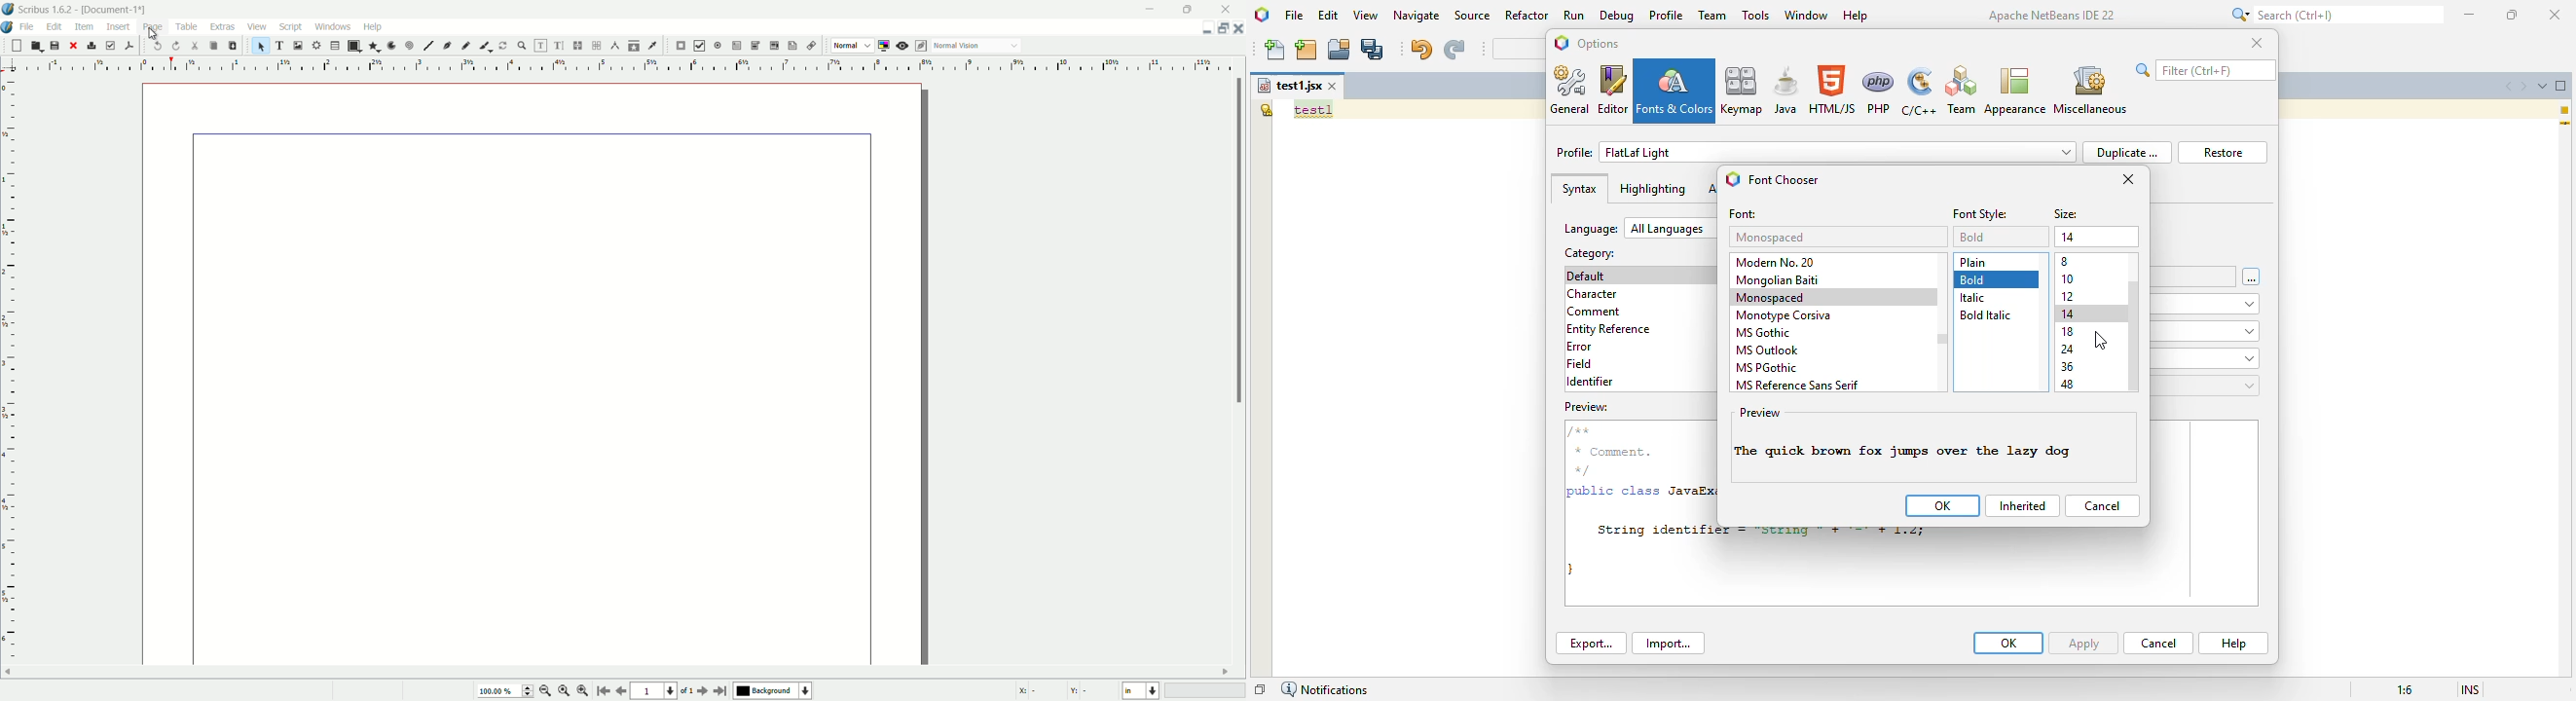  I want to click on dropdown, so click(868, 46).